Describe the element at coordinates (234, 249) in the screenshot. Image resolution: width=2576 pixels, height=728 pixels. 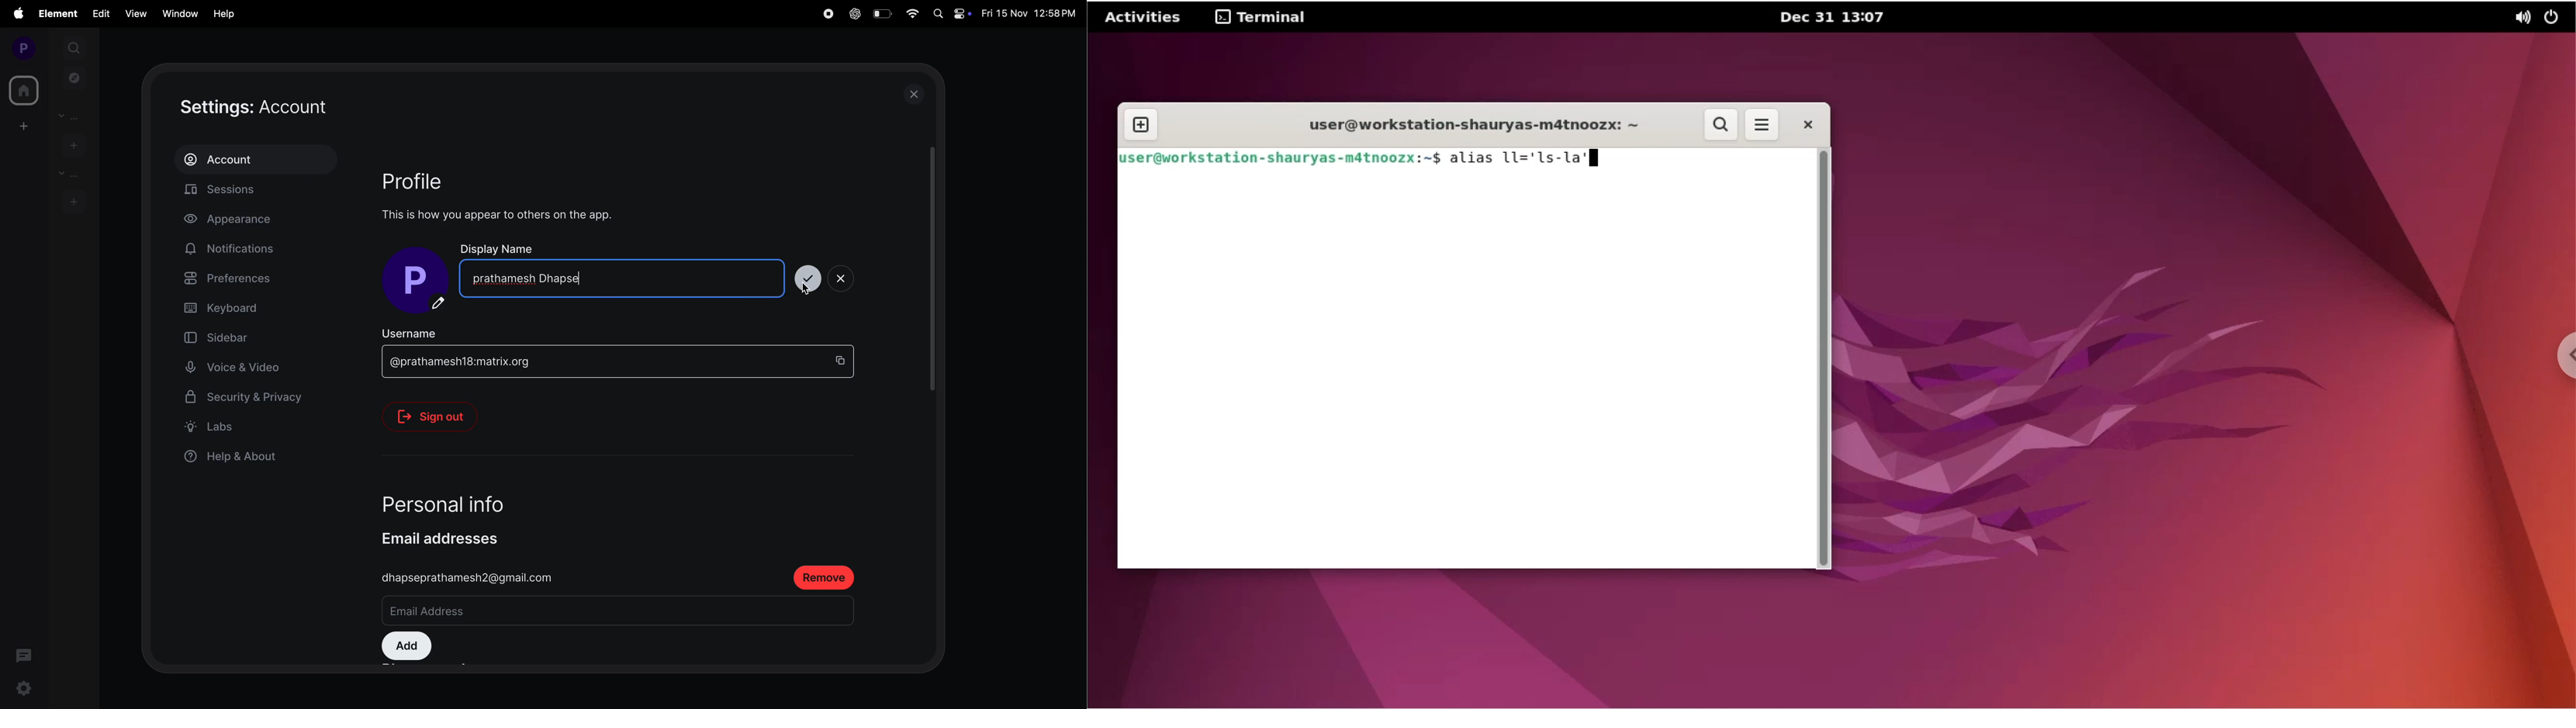
I see `notifications` at that location.